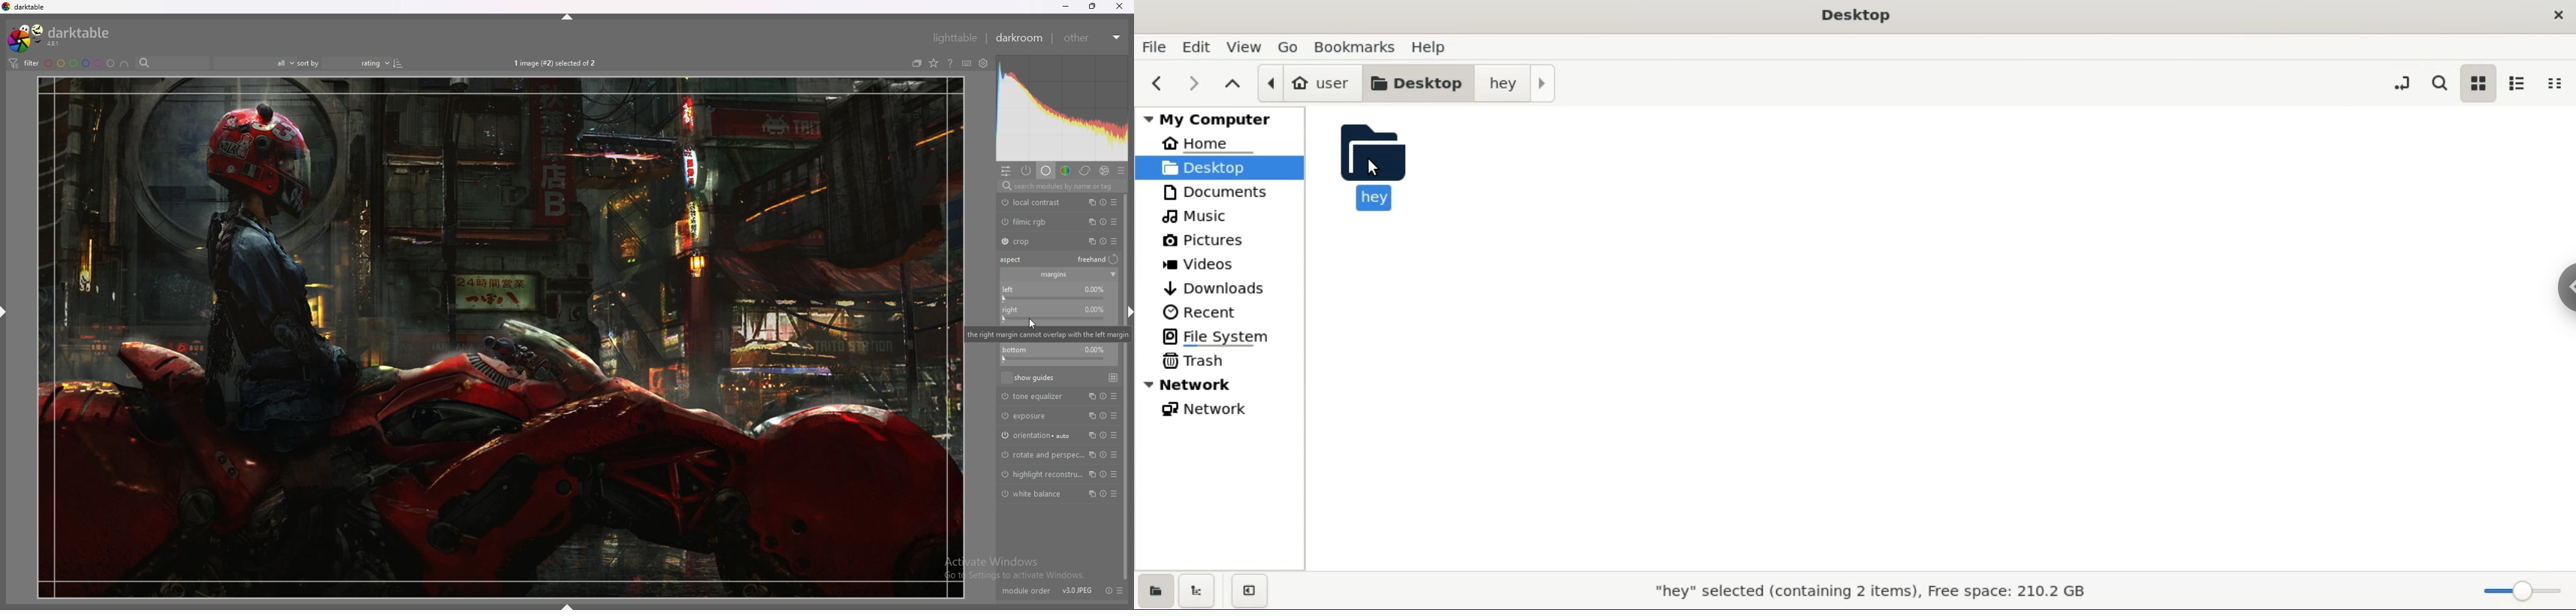 Image resolution: width=2576 pixels, height=616 pixels. Describe the element at coordinates (1036, 397) in the screenshot. I see `tone equalizer` at that location.